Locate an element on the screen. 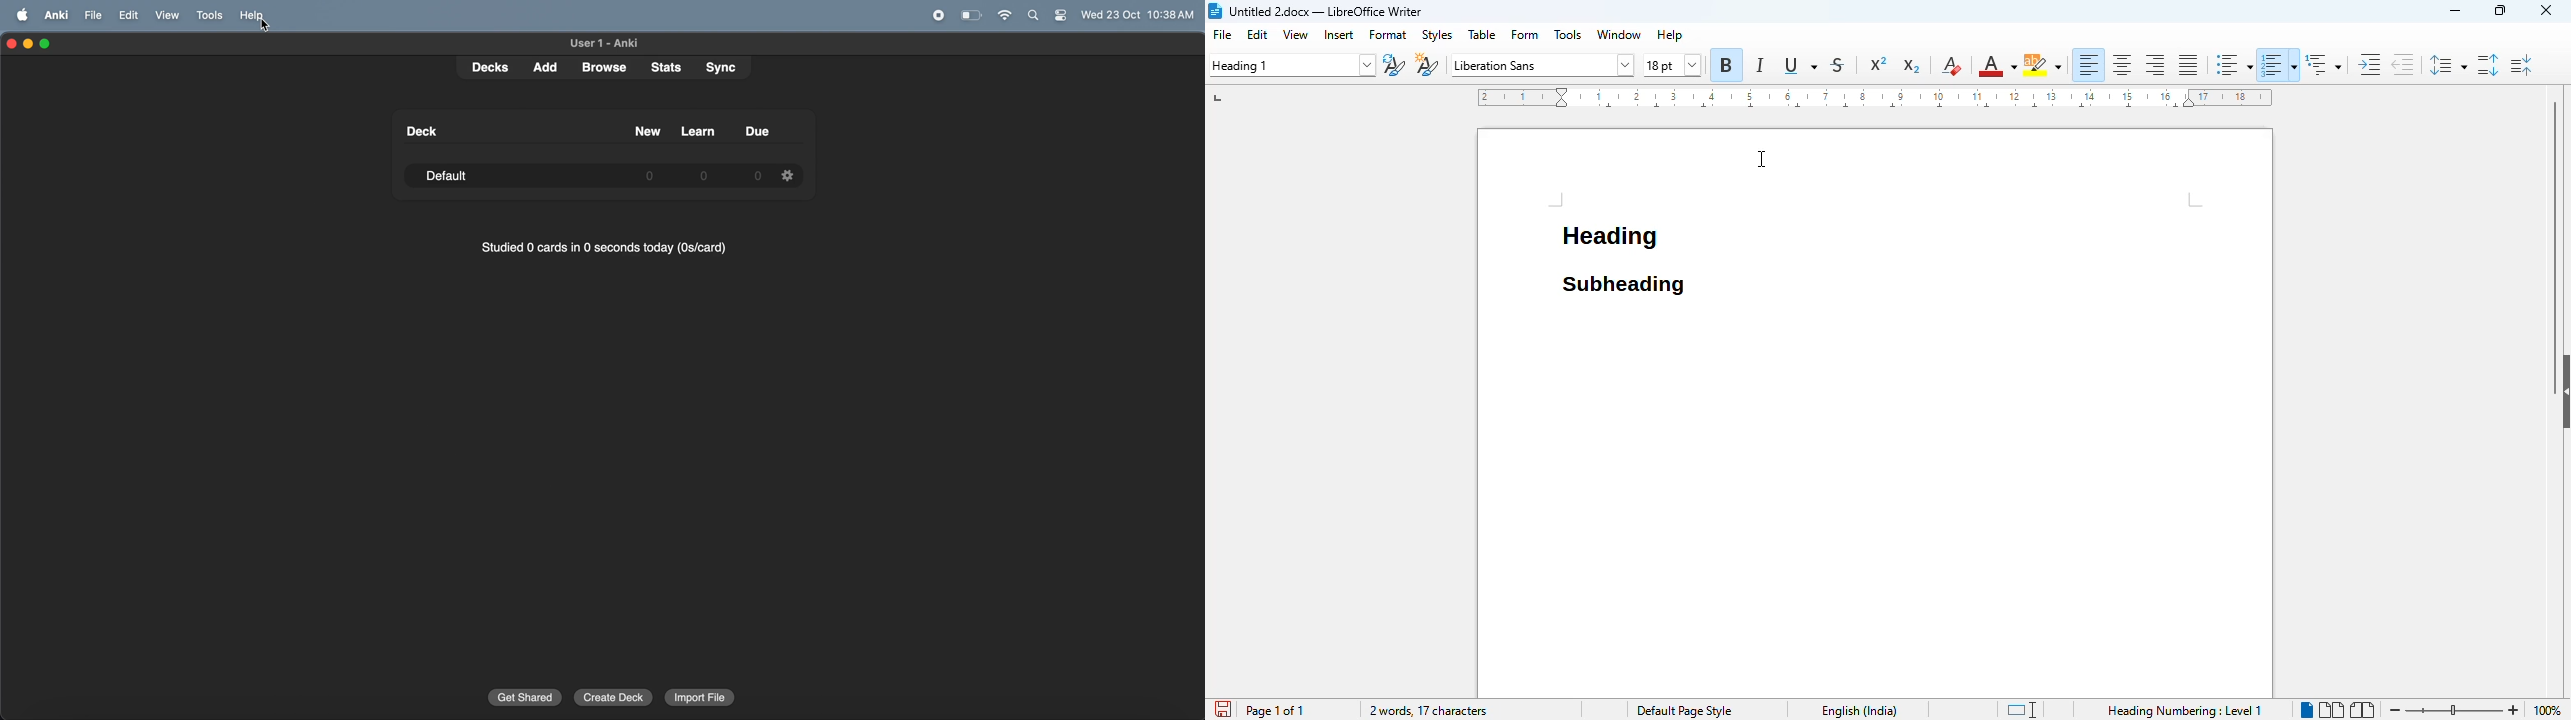 The image size is (2576, 728). multi-page view is located at coordinates (2331, 710).